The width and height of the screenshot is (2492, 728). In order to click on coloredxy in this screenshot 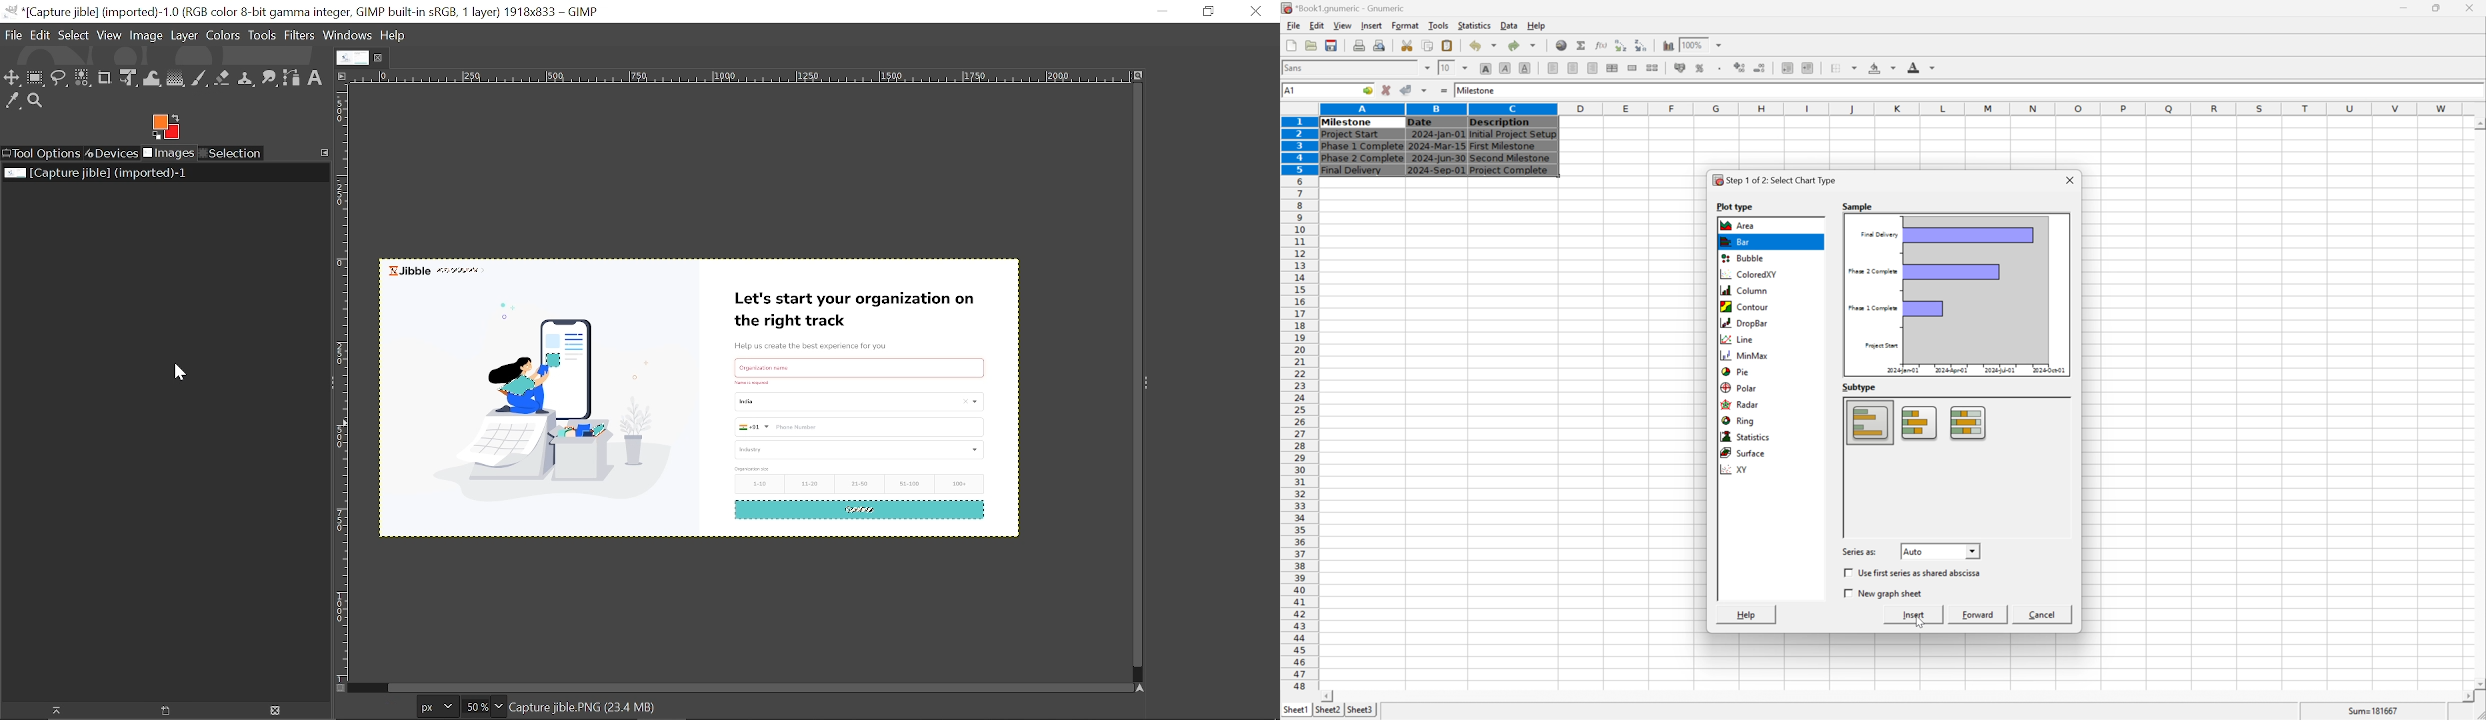, I will do `click(1747, 276)`.